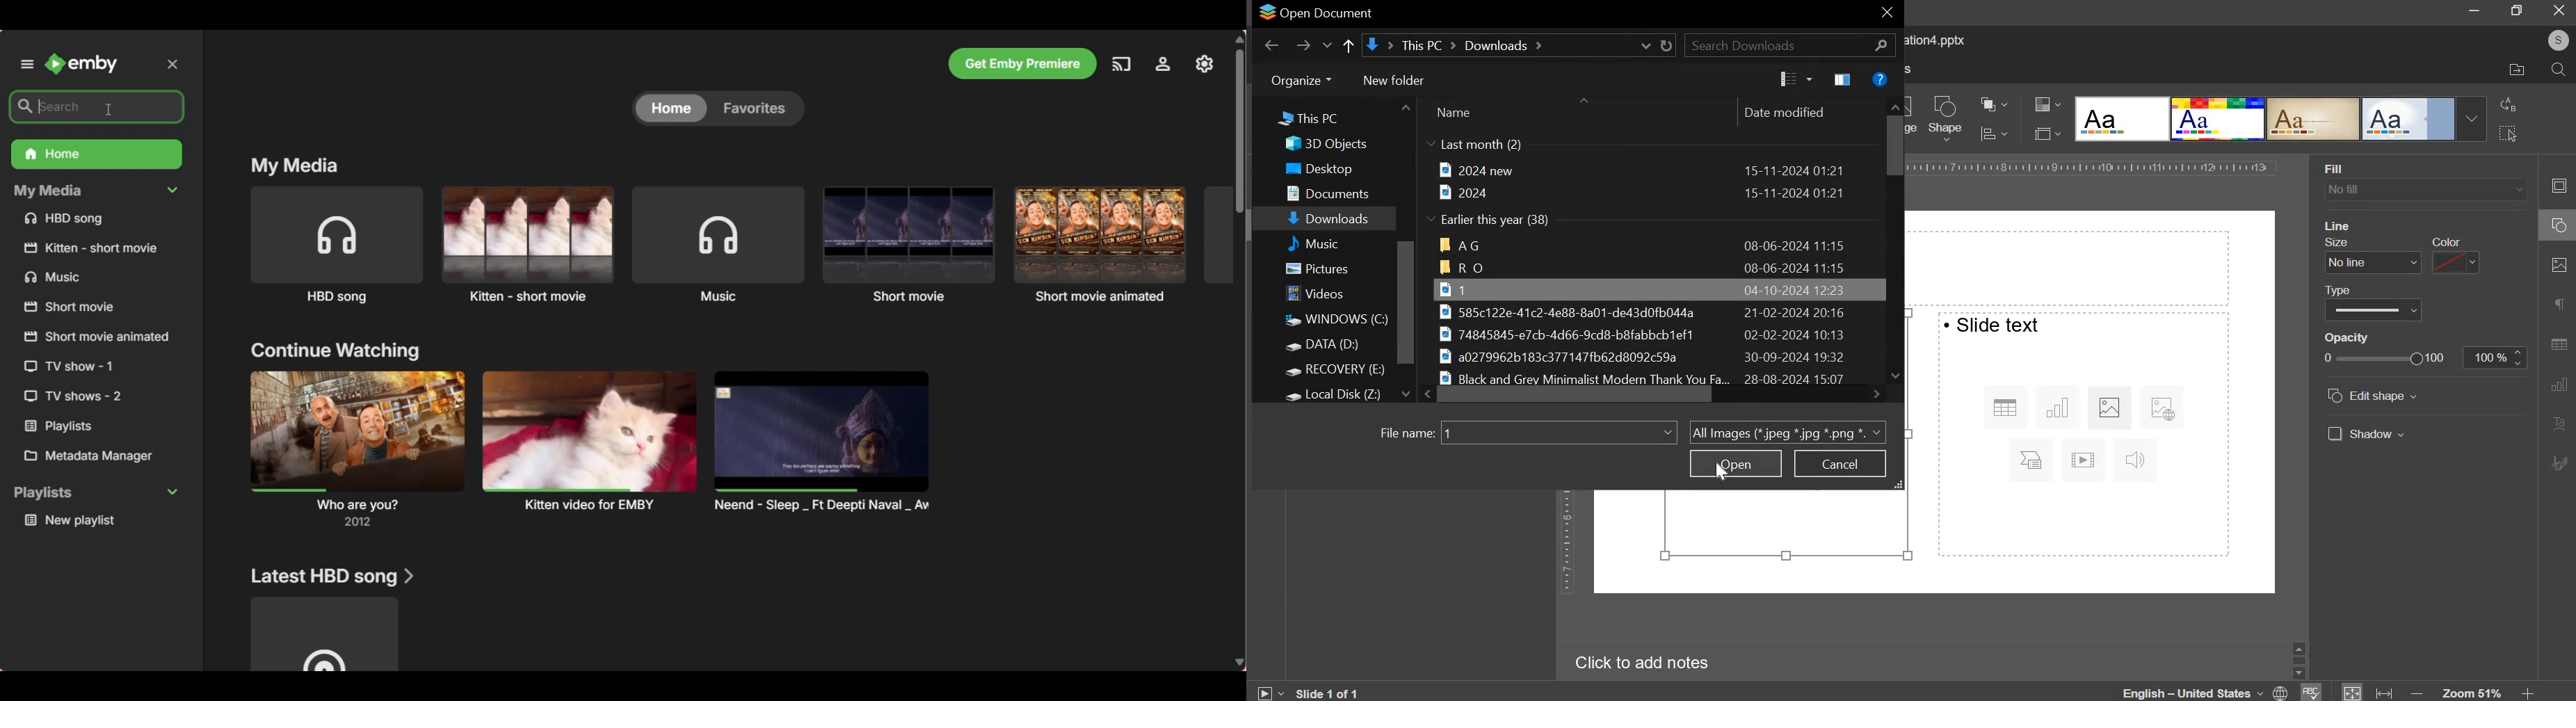 The image size is (2576, 728). What do you see at coordinates (2559, 10) in the screenshot?
I see `close` at bounding box center [2559, 10].